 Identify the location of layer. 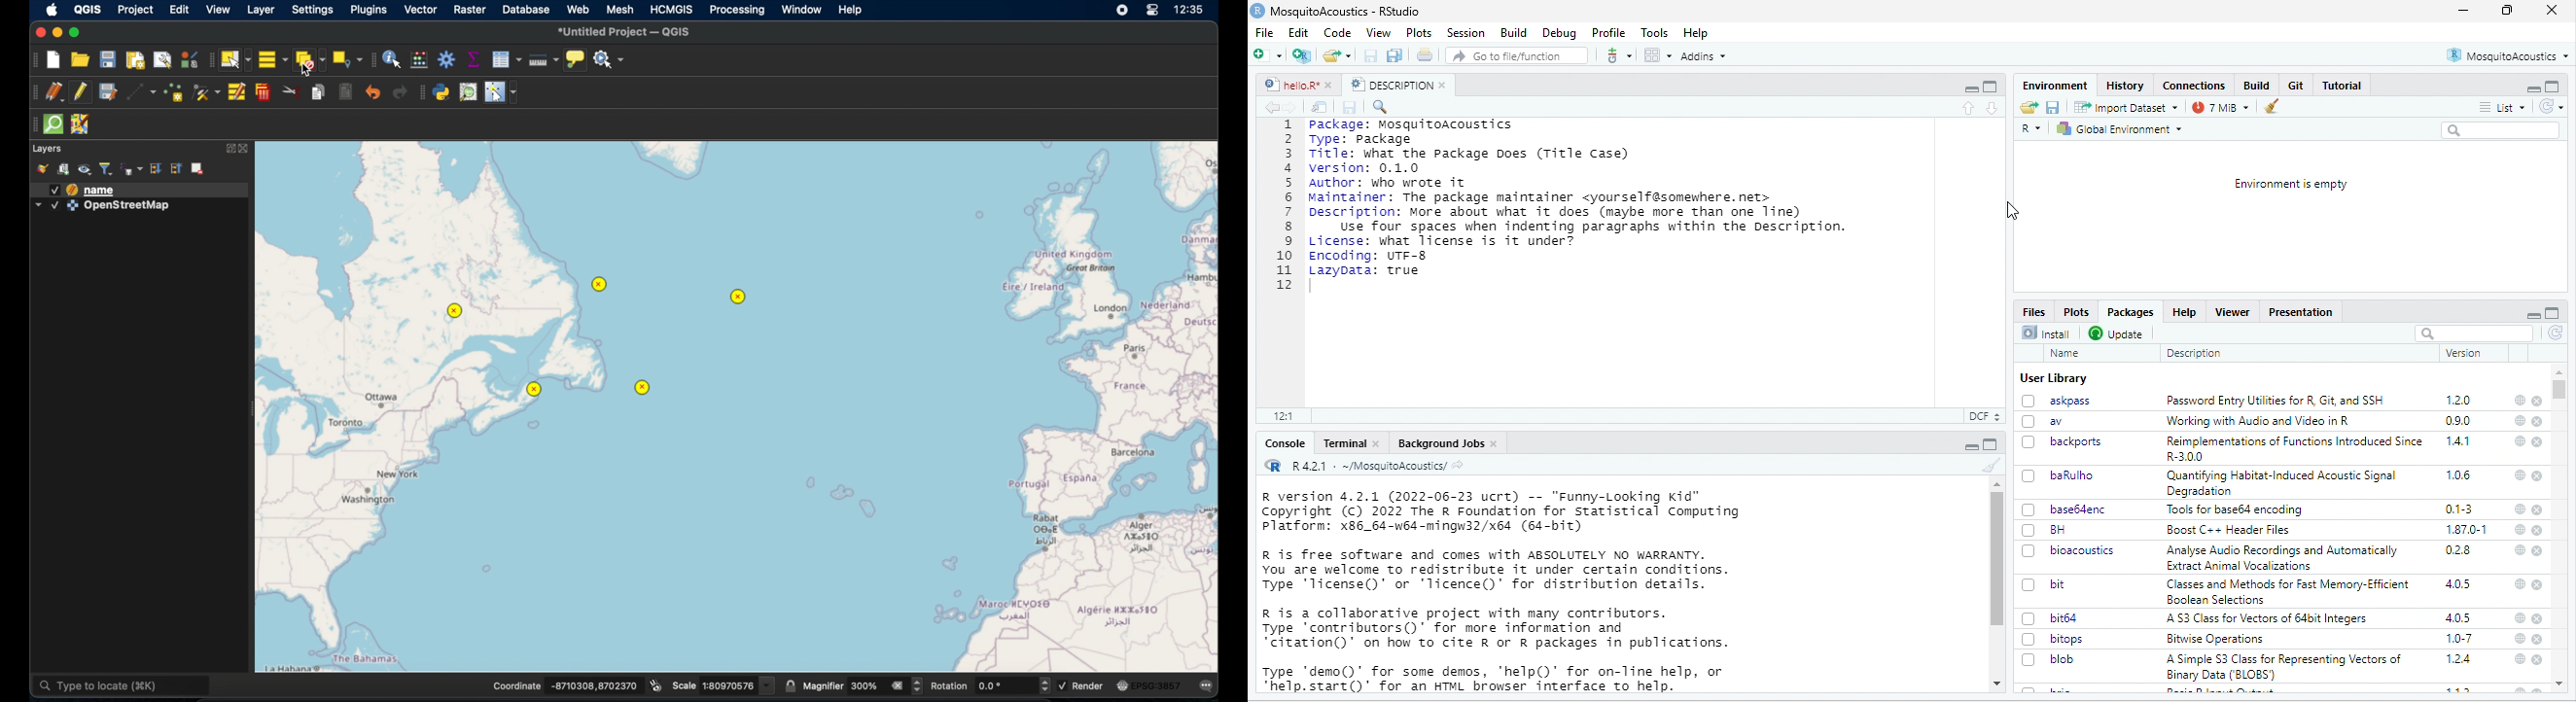
(261, 11).